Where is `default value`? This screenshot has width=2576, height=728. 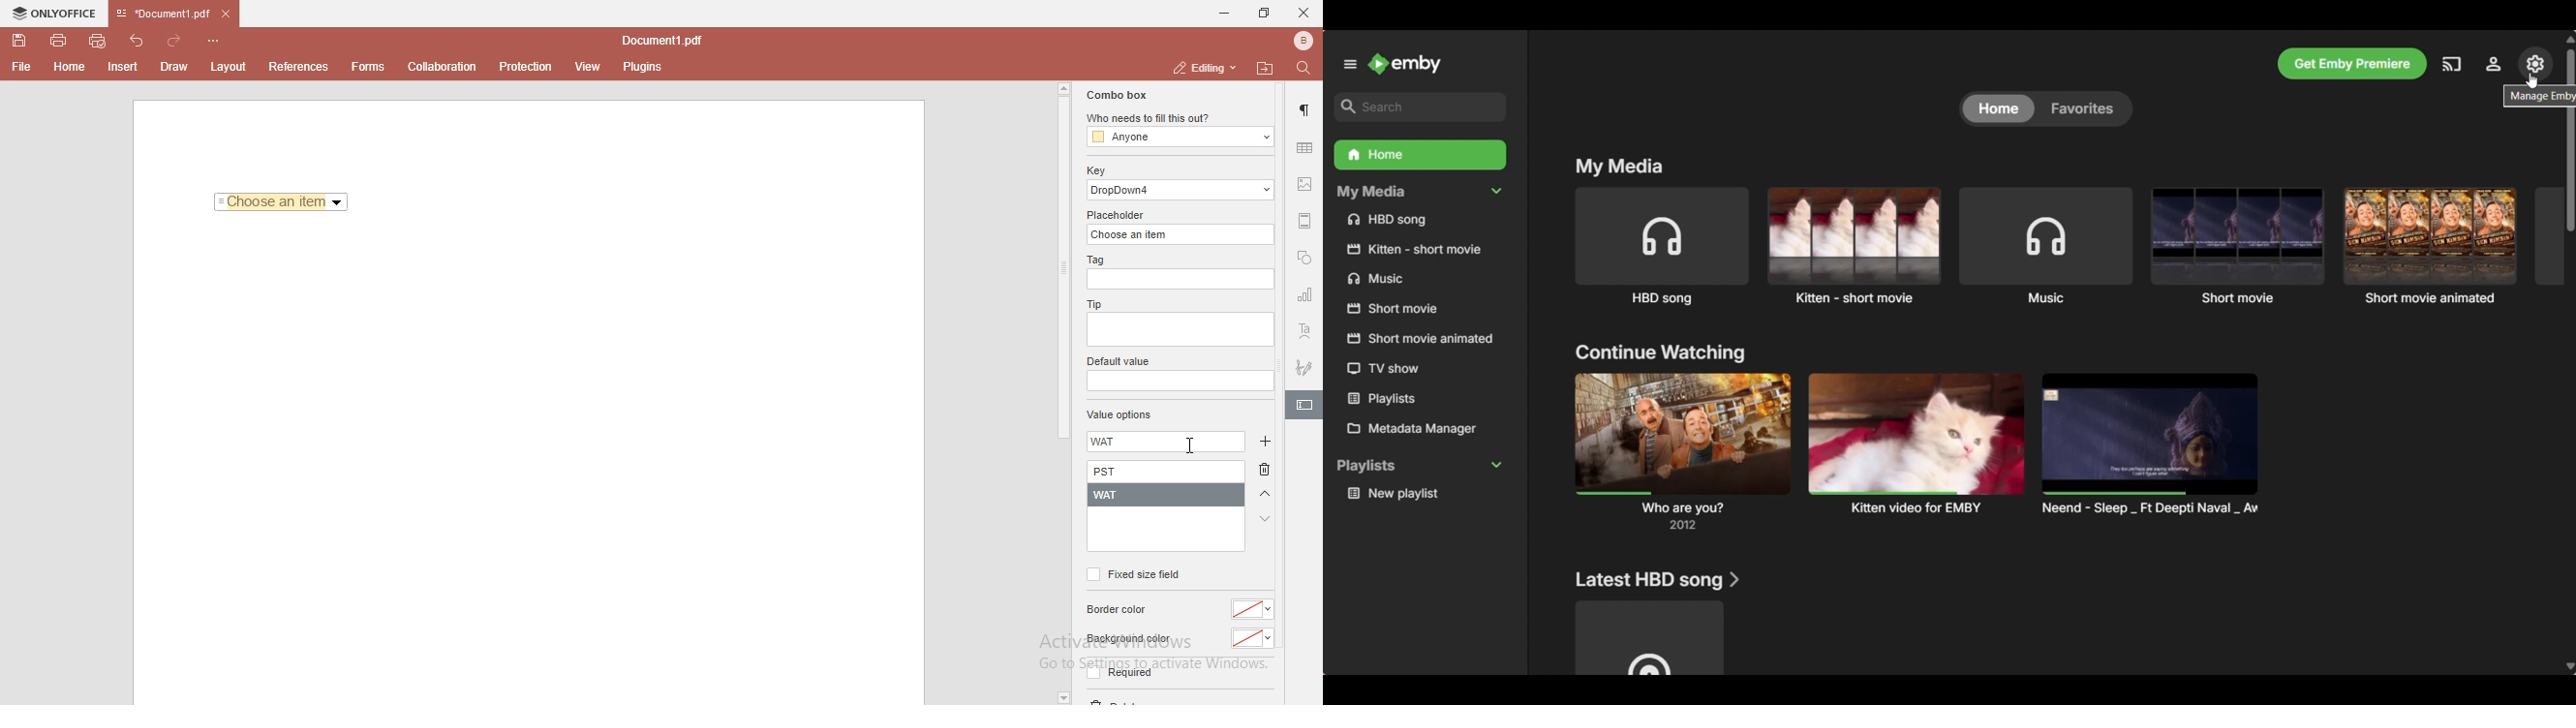
default value is located at coordinates (1120, 362).